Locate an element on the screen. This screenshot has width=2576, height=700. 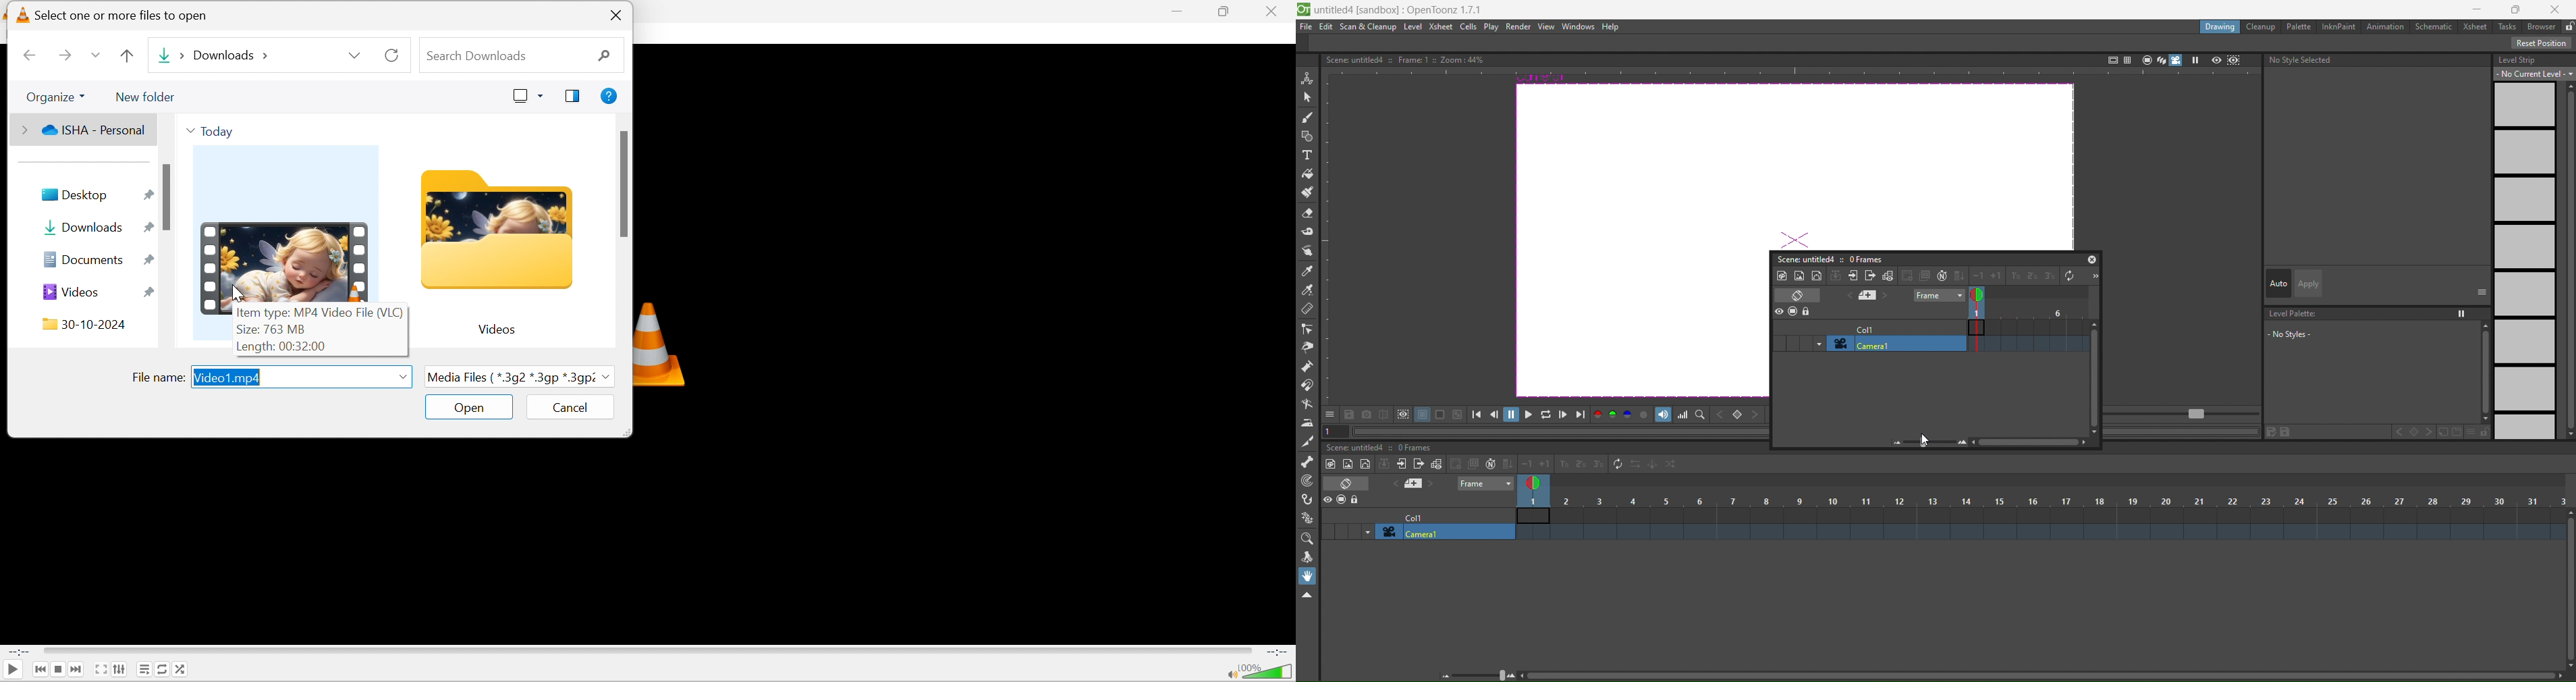
swing is located at coordinates (1653, 466).